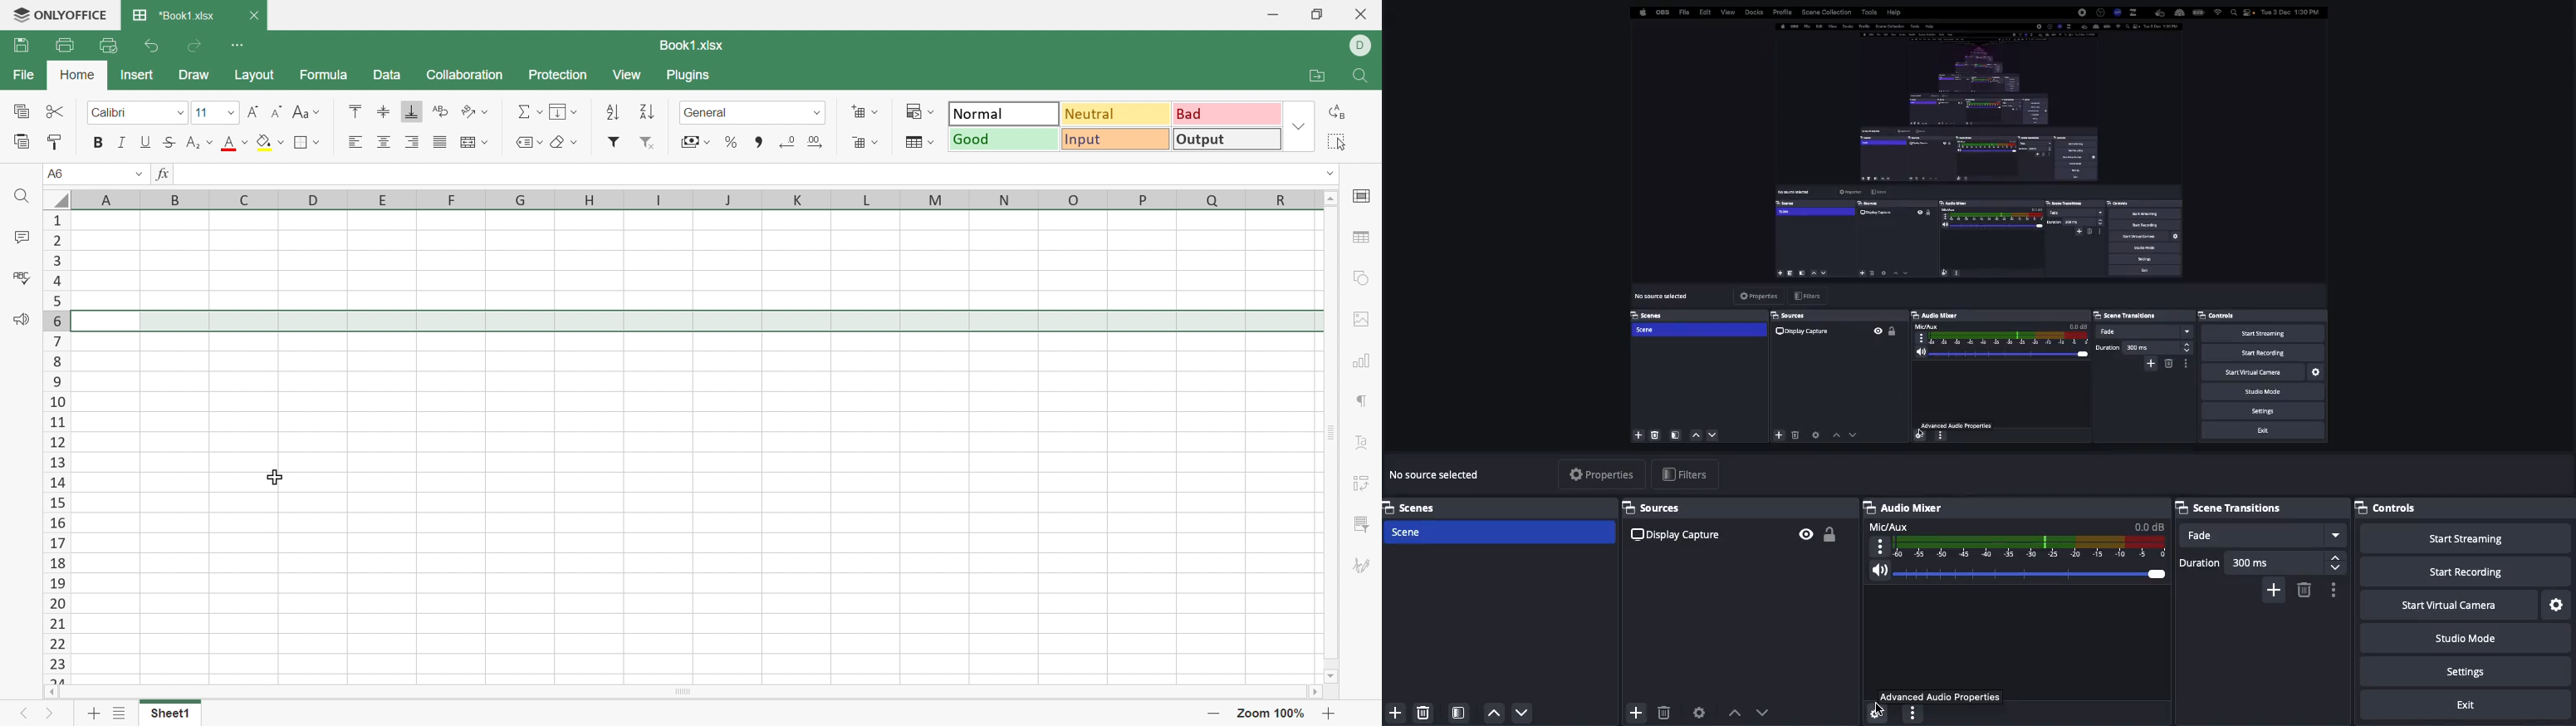  What do you see at coordinates (22, 142) in the screenshot?
I see `Paste` at bounding box center [22, 142].